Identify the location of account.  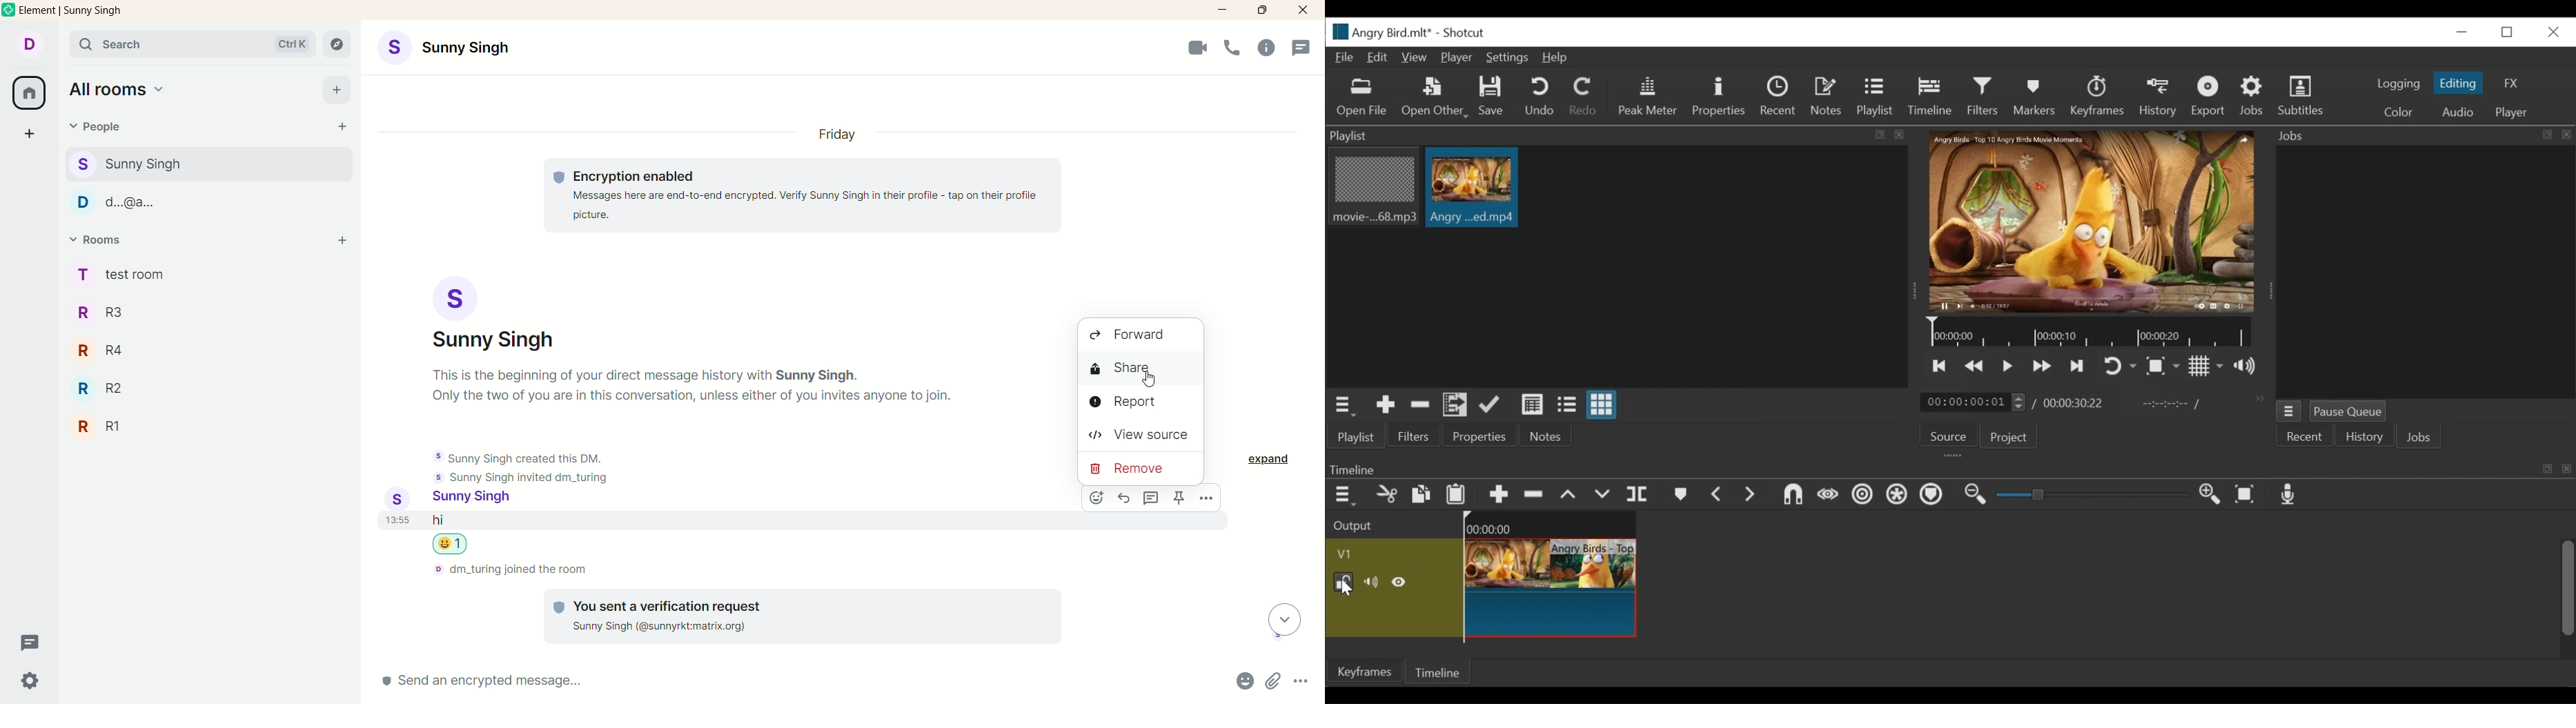
(457, 499).